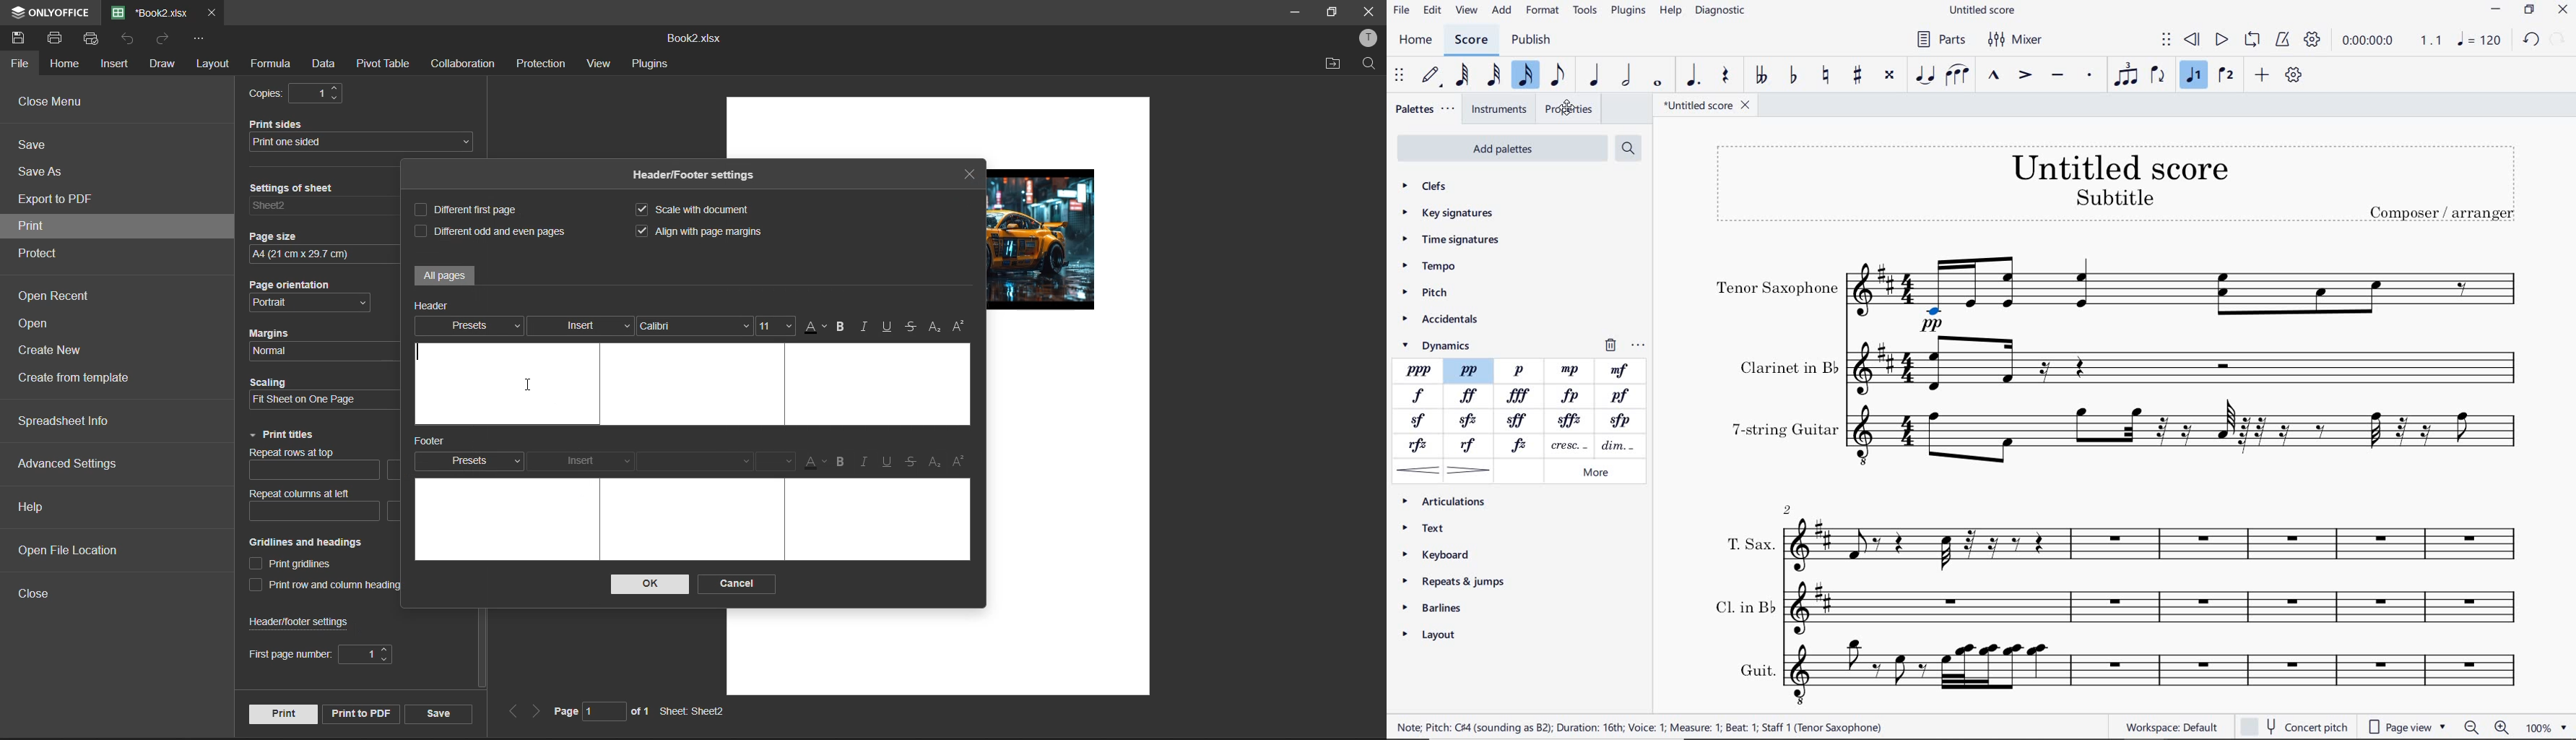 This screenshot has height=756, width=2576. I want to click on print side, so click(364, 135).